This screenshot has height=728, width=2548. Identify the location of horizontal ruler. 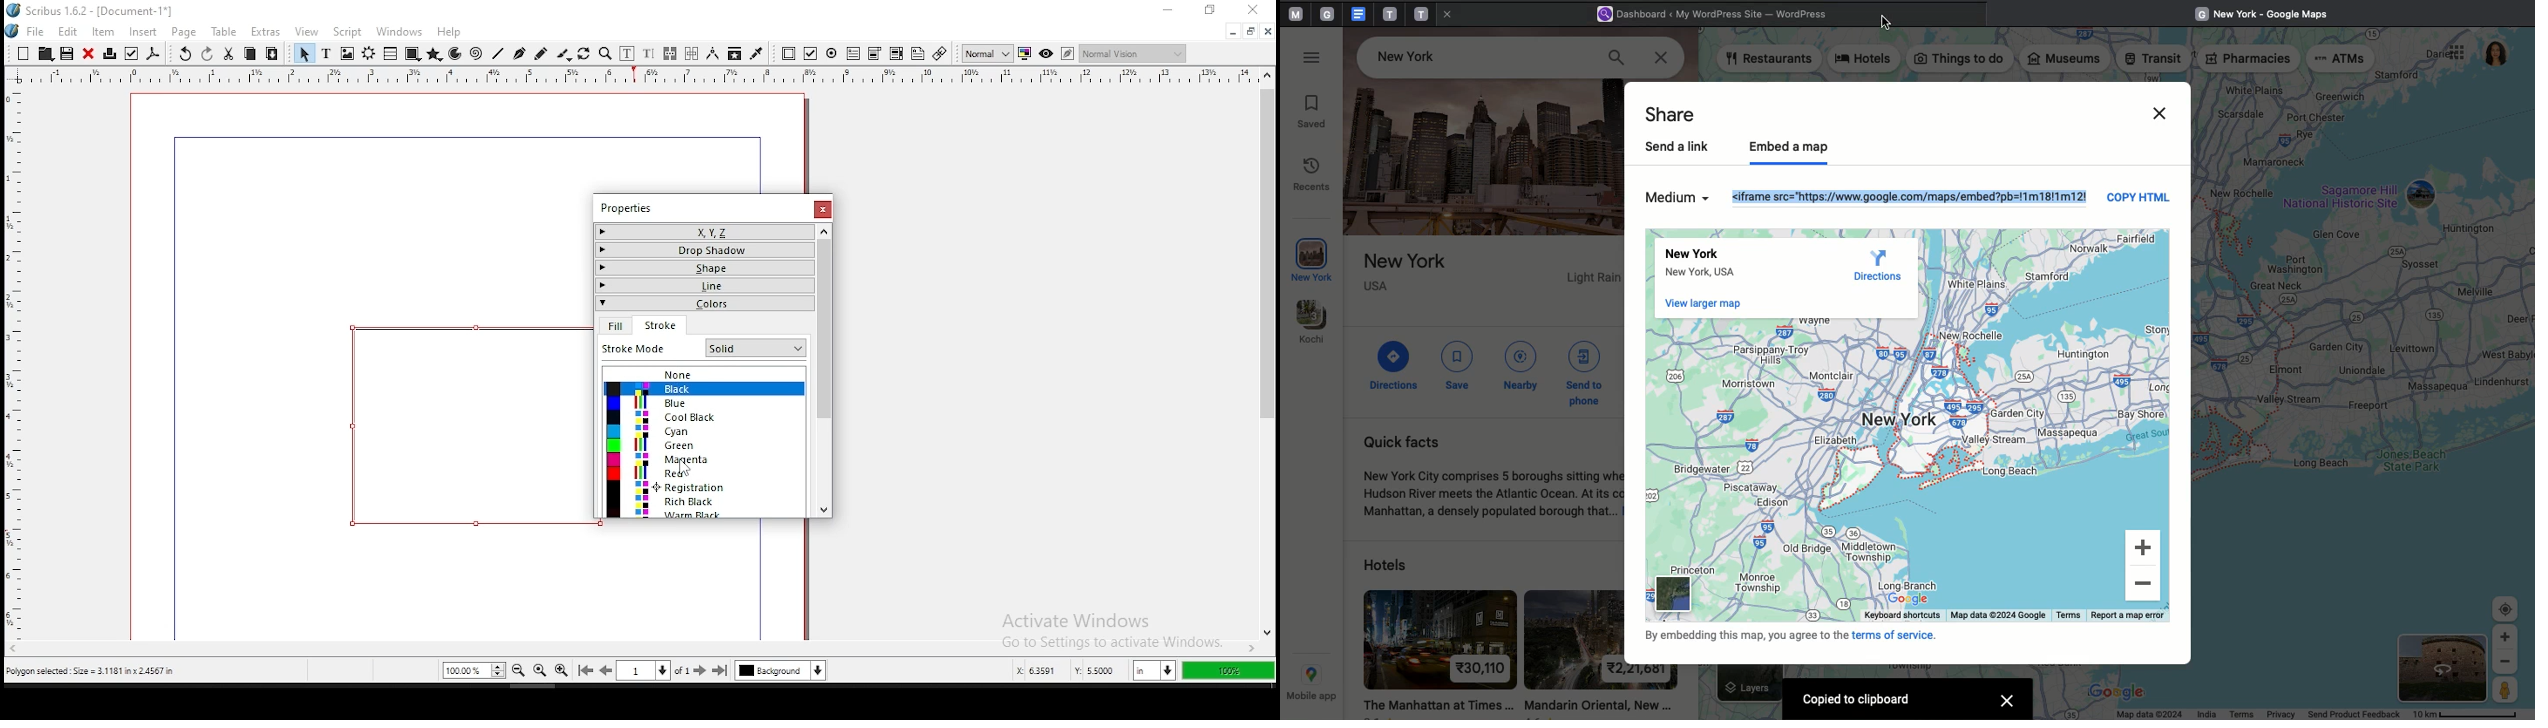
(13, 354).